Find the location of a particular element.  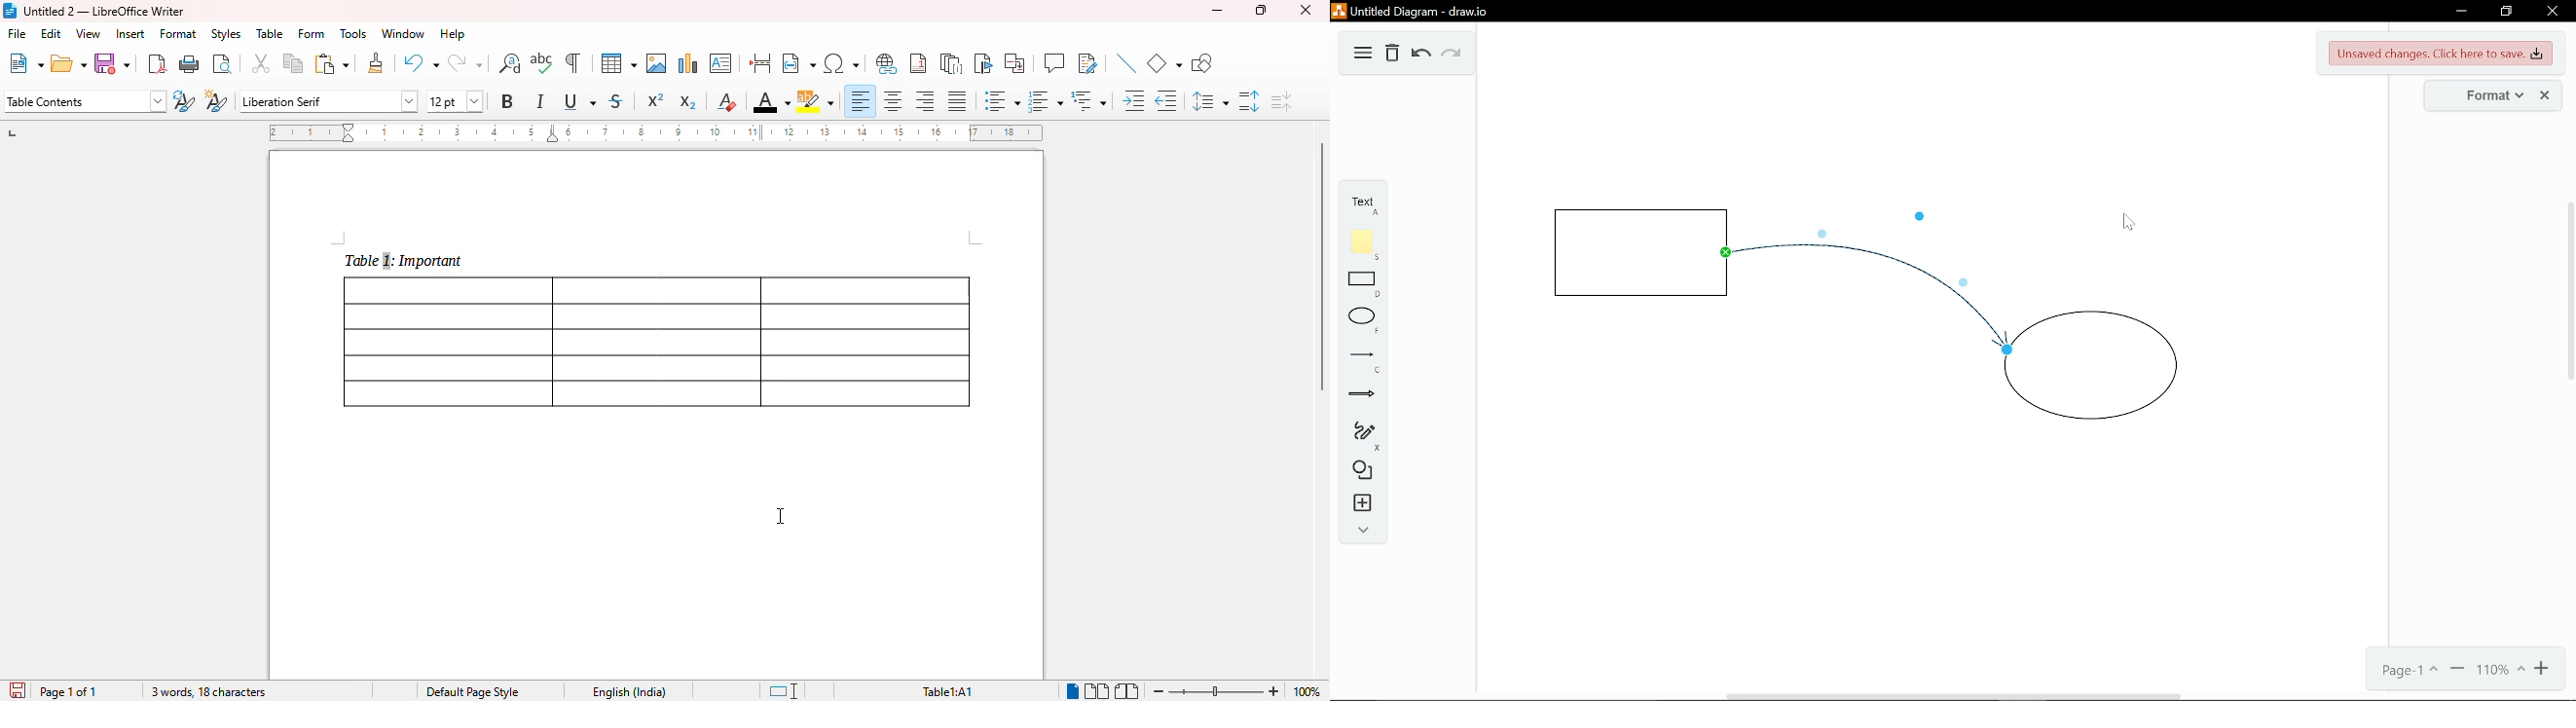

print is located at coordinates (190, 63).